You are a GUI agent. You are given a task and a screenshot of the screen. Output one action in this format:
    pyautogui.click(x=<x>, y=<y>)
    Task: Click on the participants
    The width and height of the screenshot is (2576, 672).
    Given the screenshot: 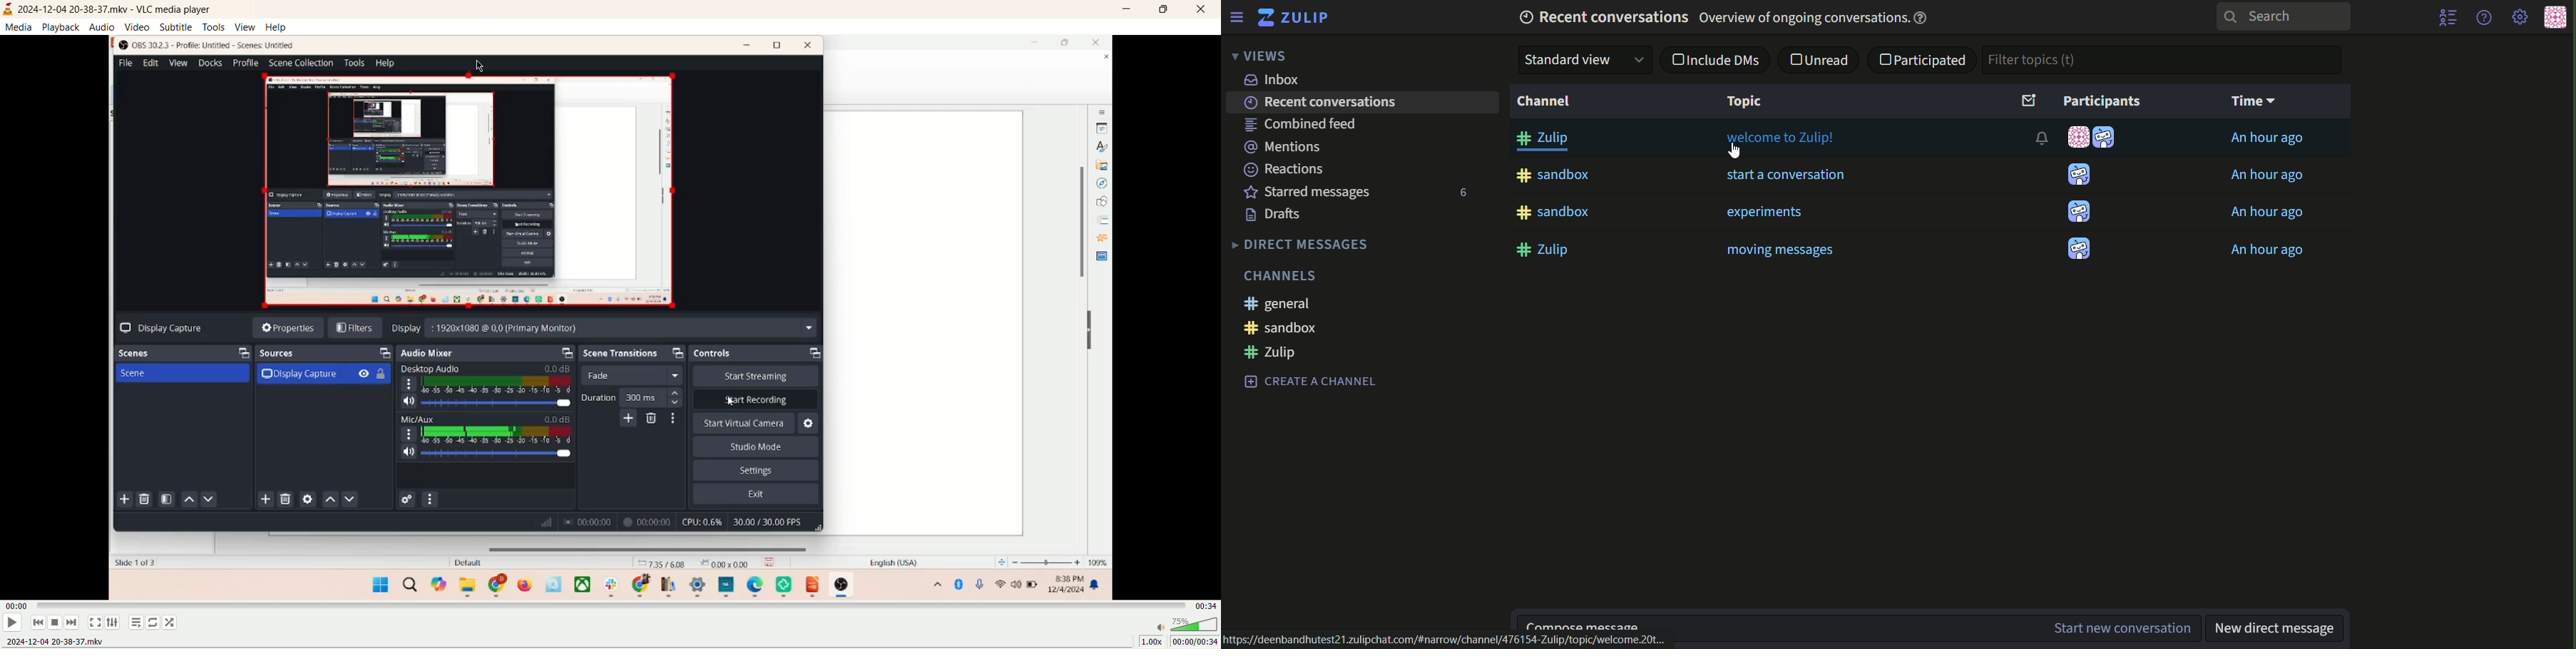 What is the action you would take?
    pyautogui.click(x=2080, y=101)
    